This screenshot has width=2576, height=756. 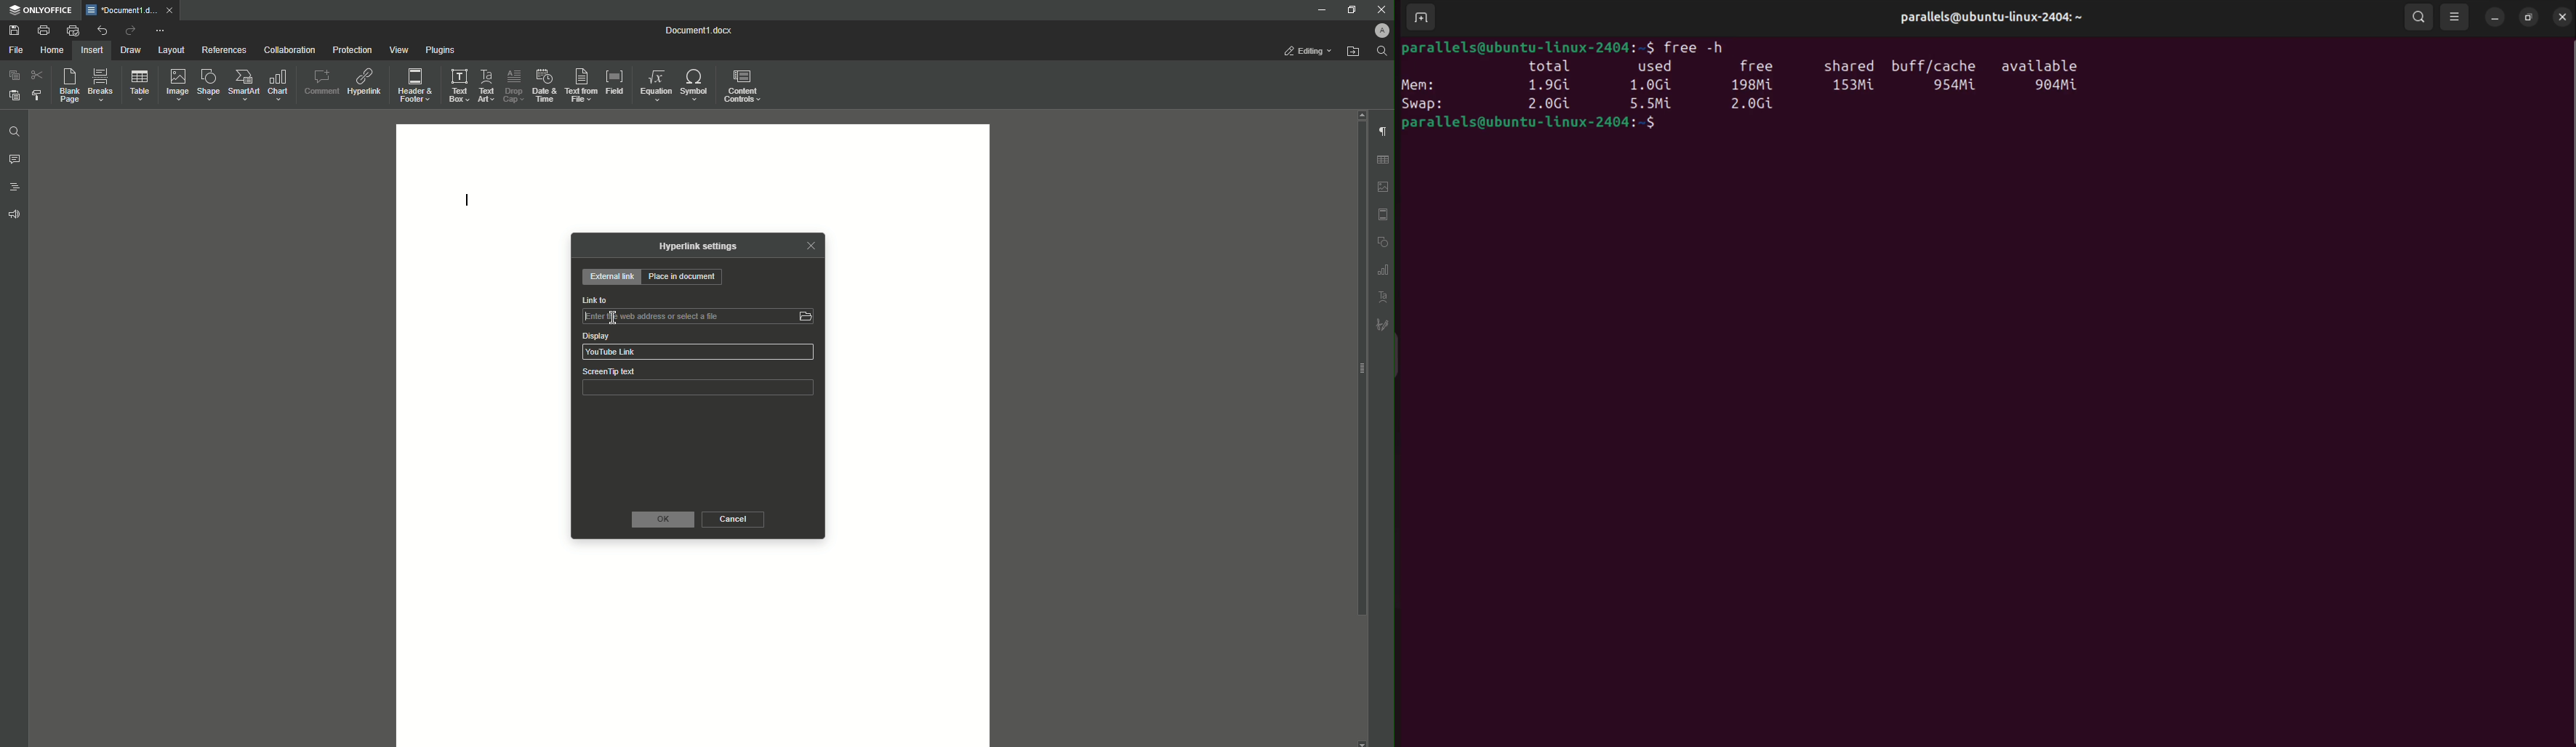 I want to click on Hyperlink, so click(x=365, y=84).